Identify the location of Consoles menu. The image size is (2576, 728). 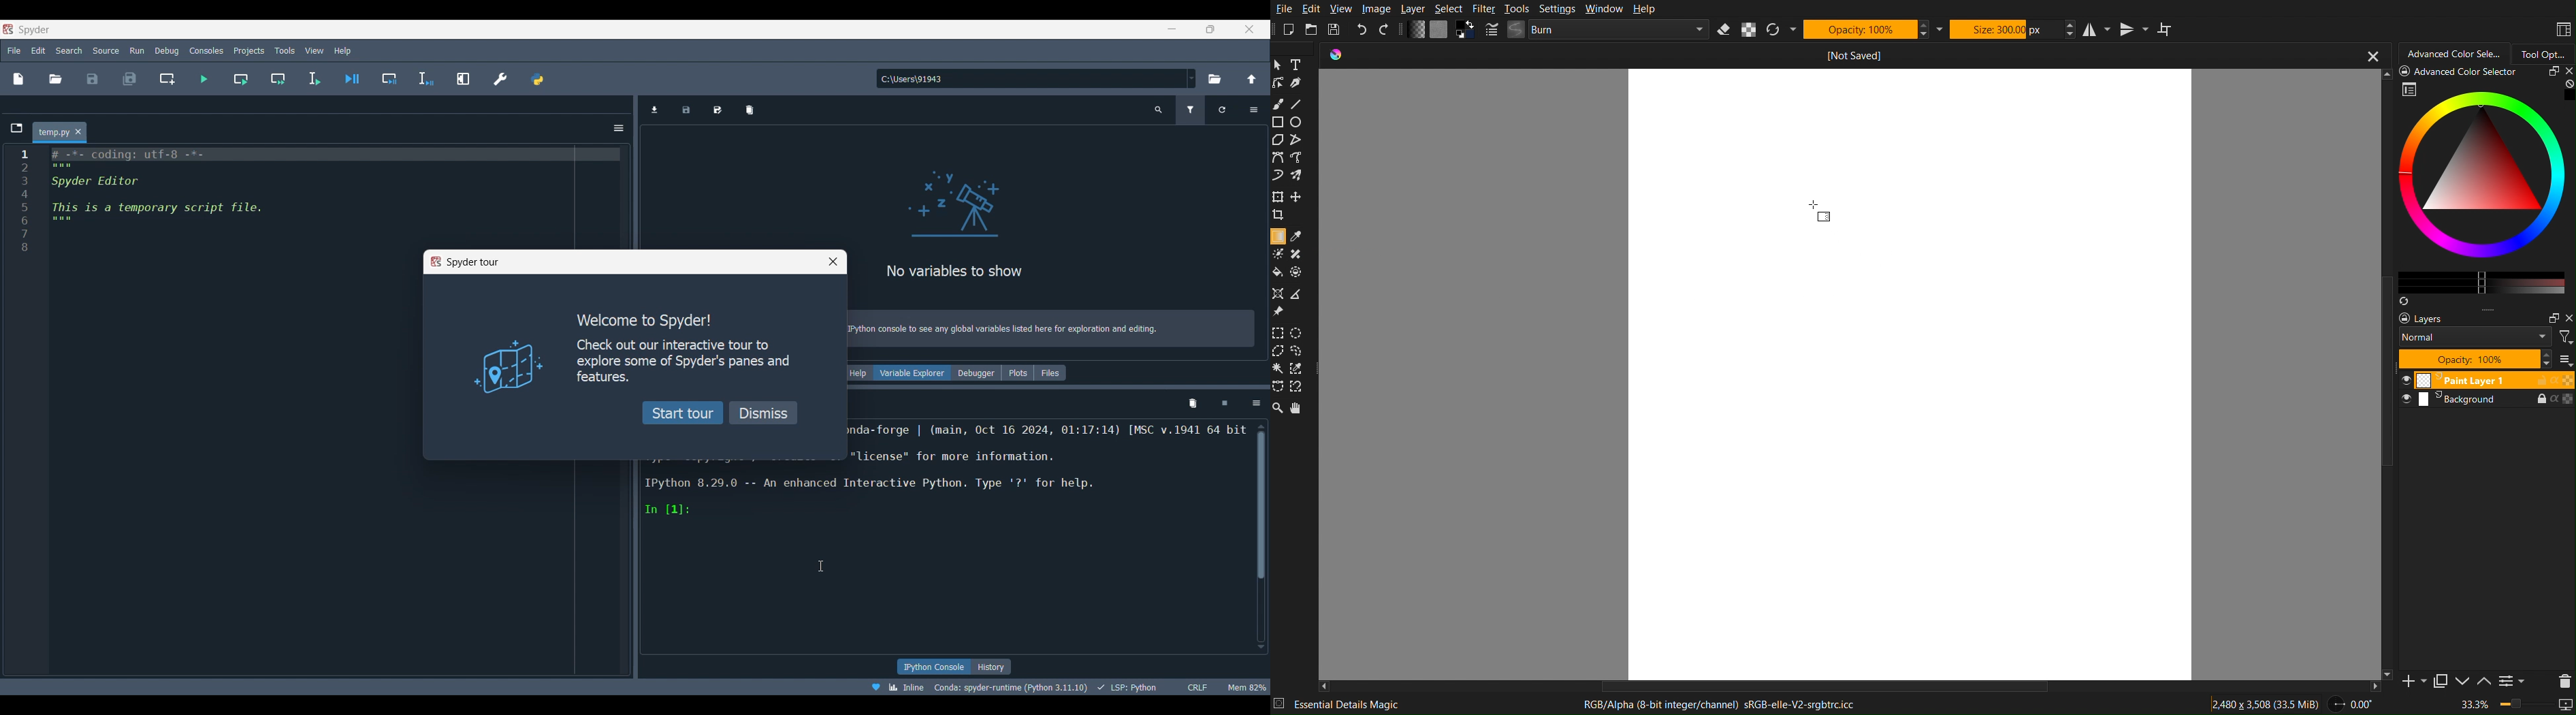
(206, 51).